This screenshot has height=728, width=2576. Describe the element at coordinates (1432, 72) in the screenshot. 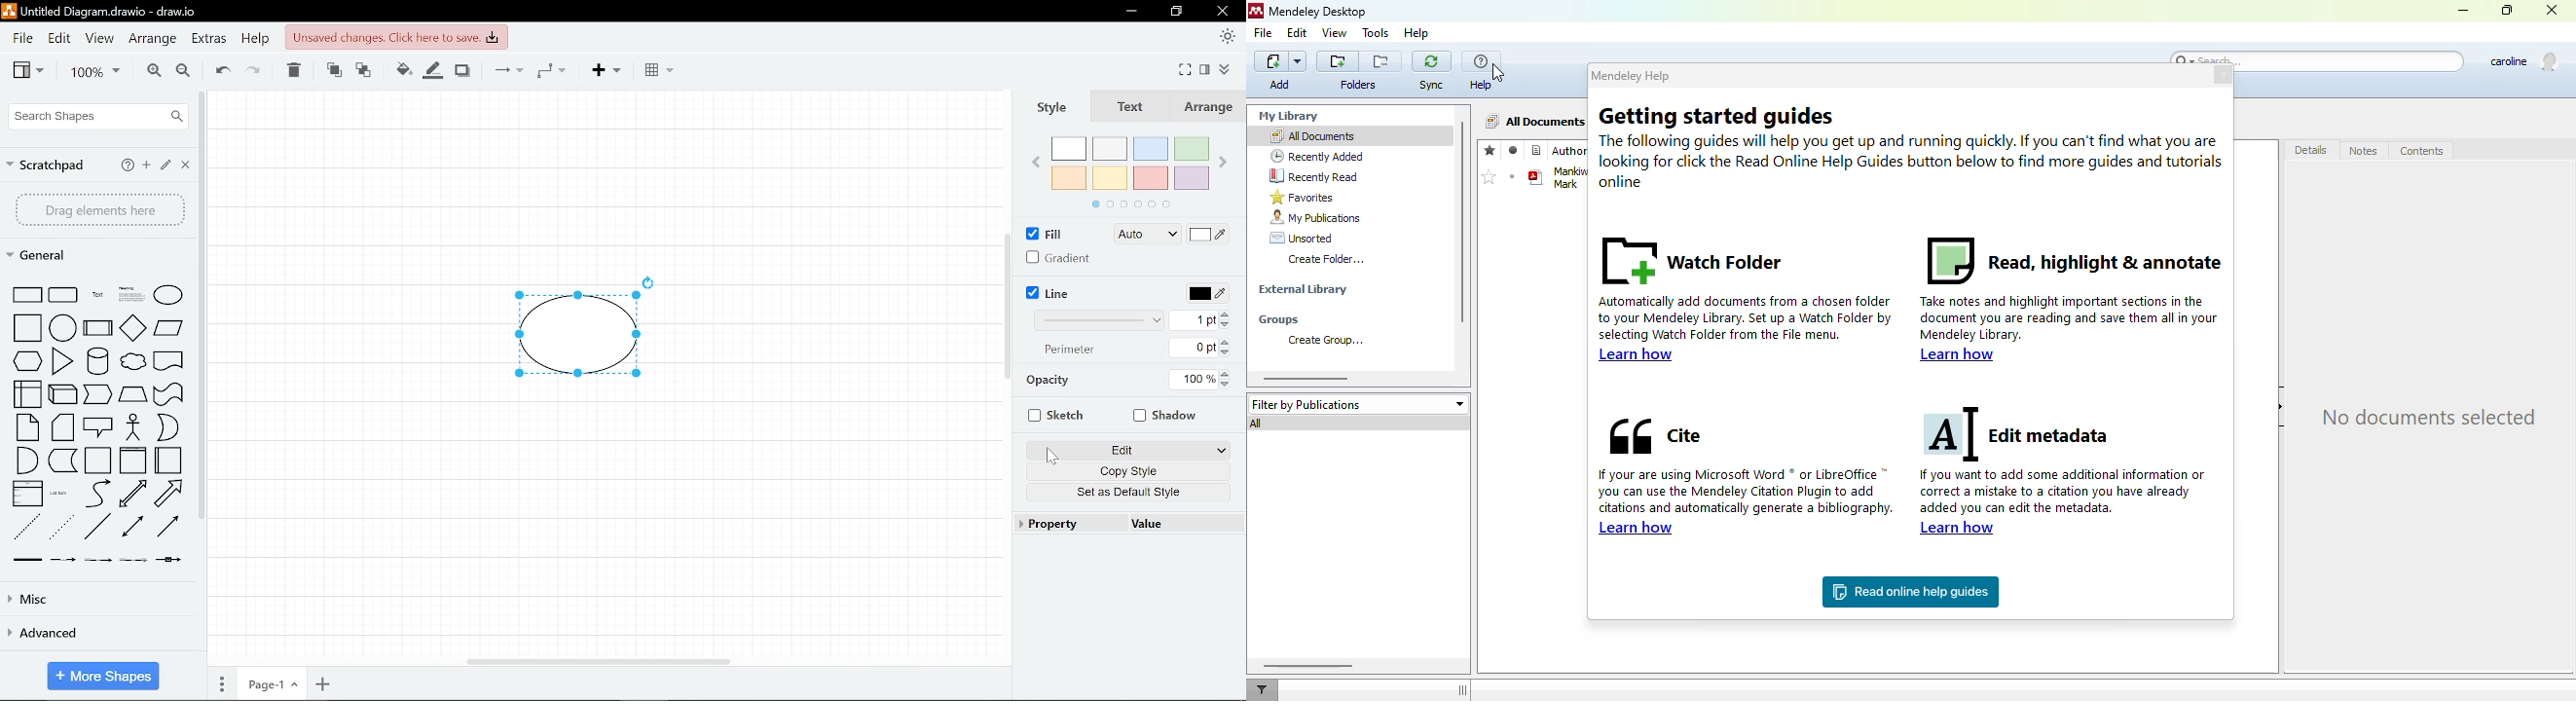

I see `sync` at that location.